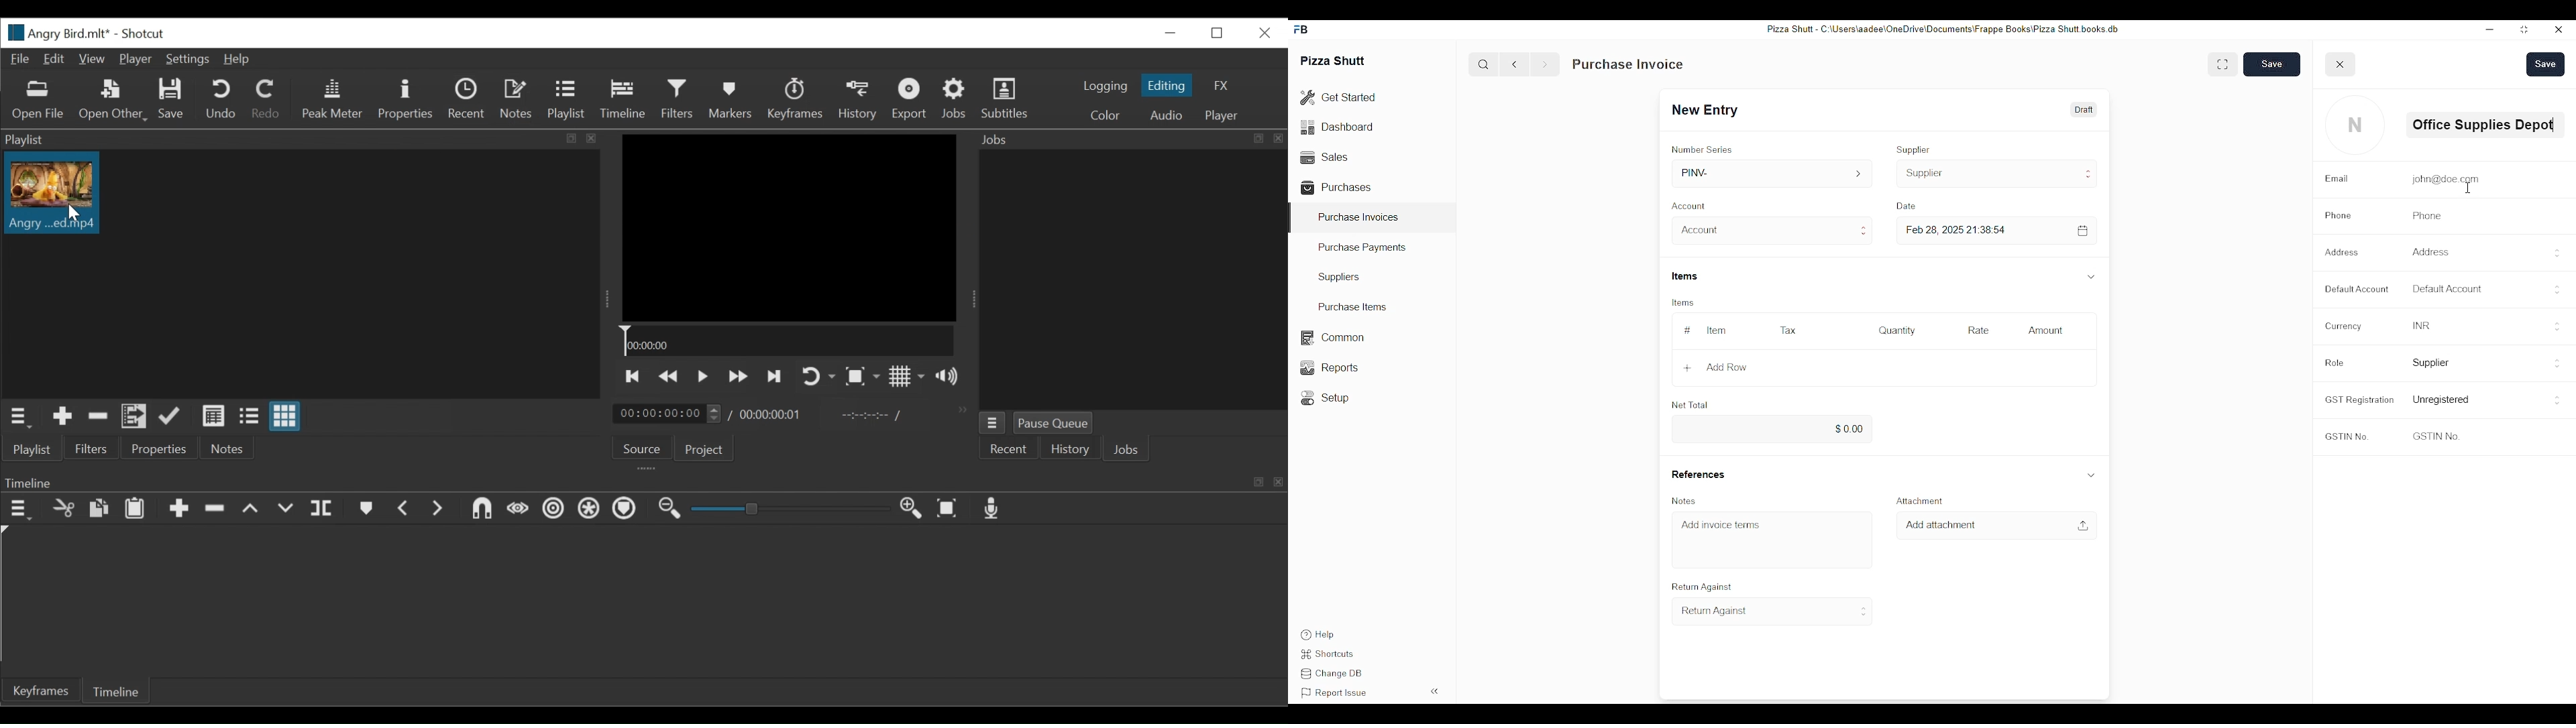 The width and height of the screenshot is (2576, 728). What do you see at coordinates (859, 101) in the screenshot?
I see `History` at bounding box center [859, 101].